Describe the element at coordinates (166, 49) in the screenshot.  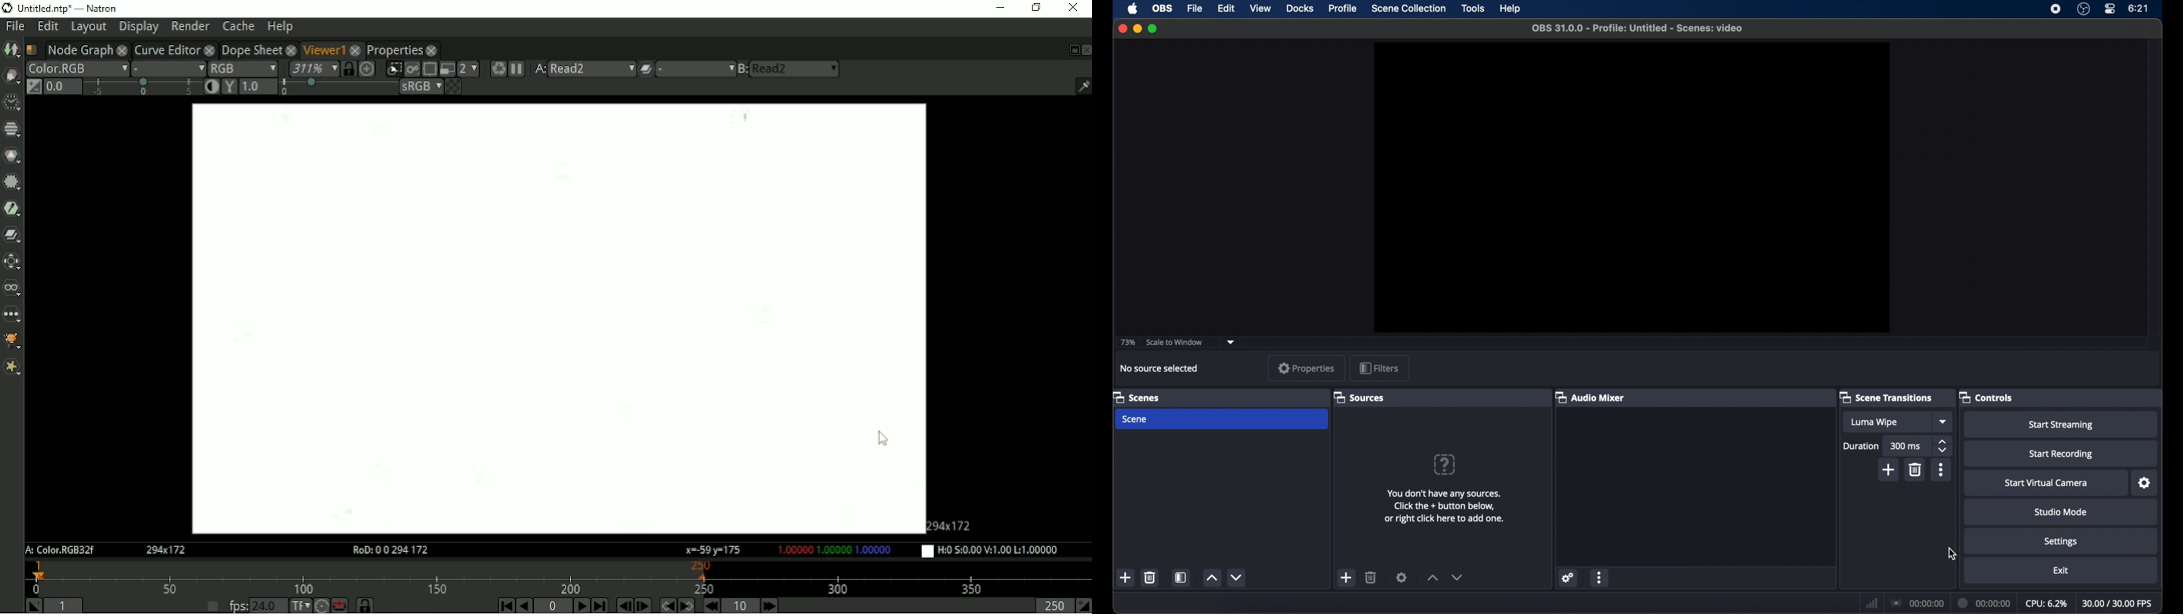
I see `Curve Editor` at that location.